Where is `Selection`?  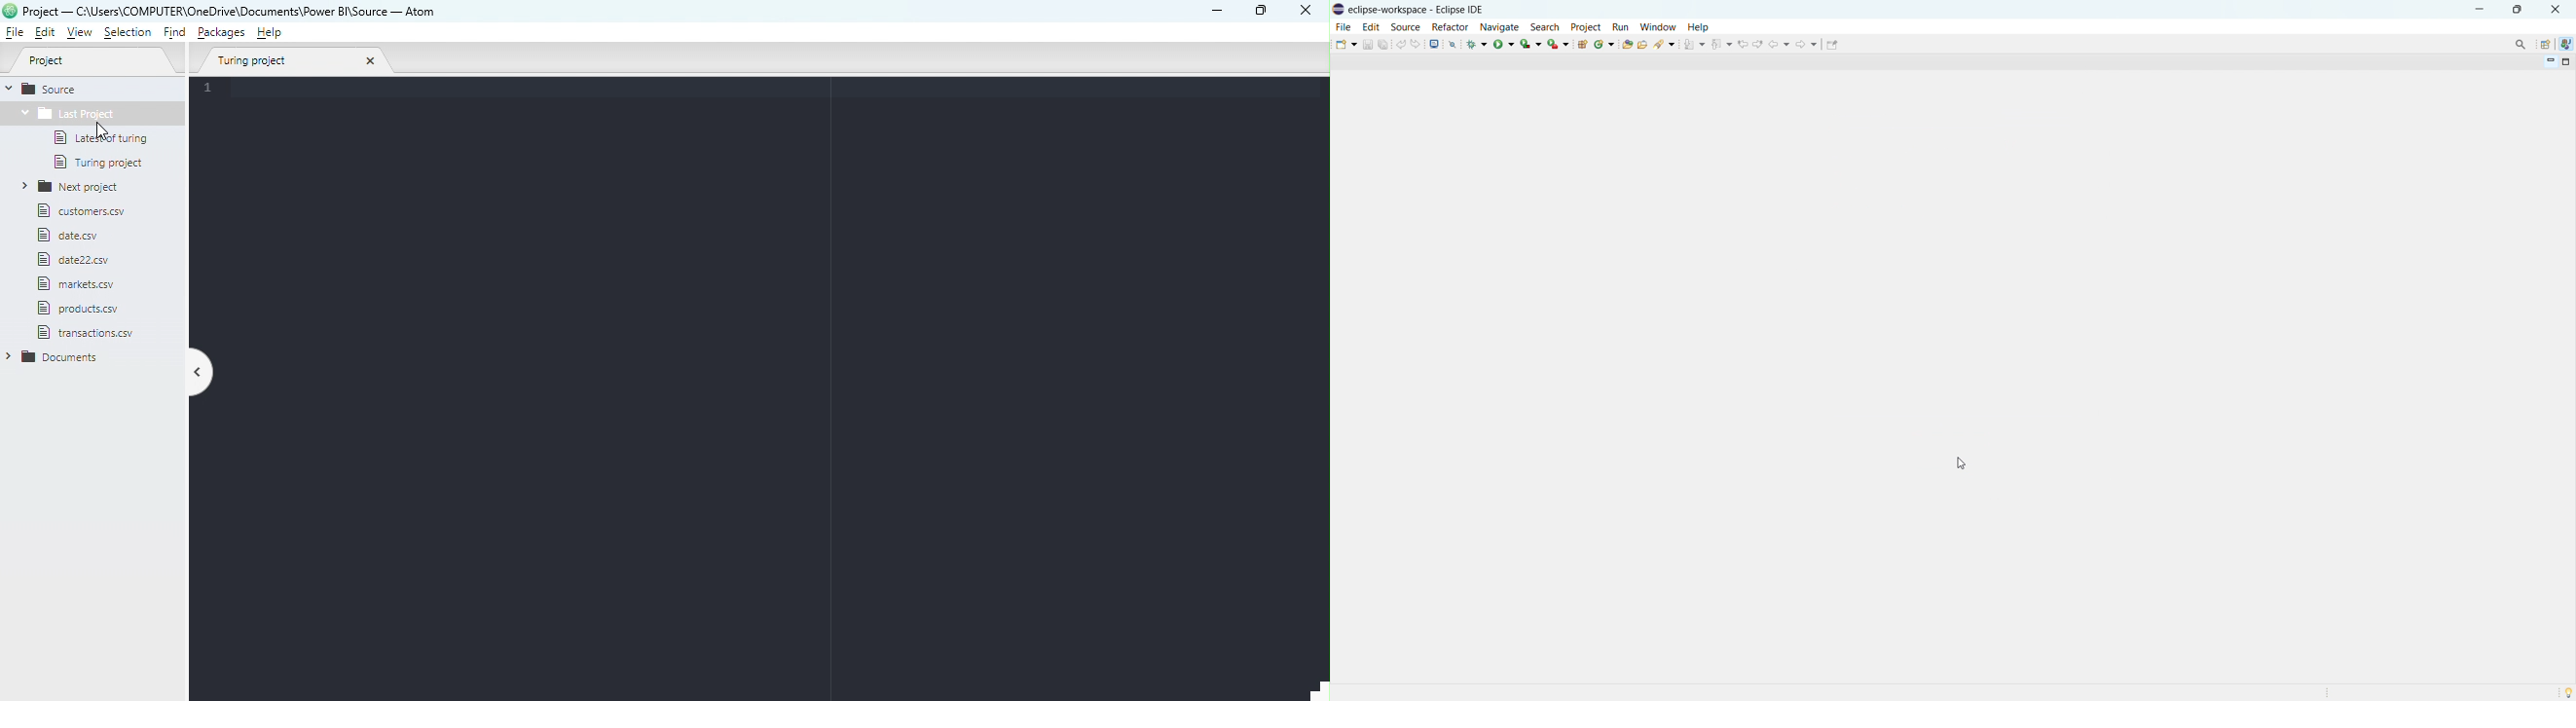
Selection is located at coordinates (128, 33).